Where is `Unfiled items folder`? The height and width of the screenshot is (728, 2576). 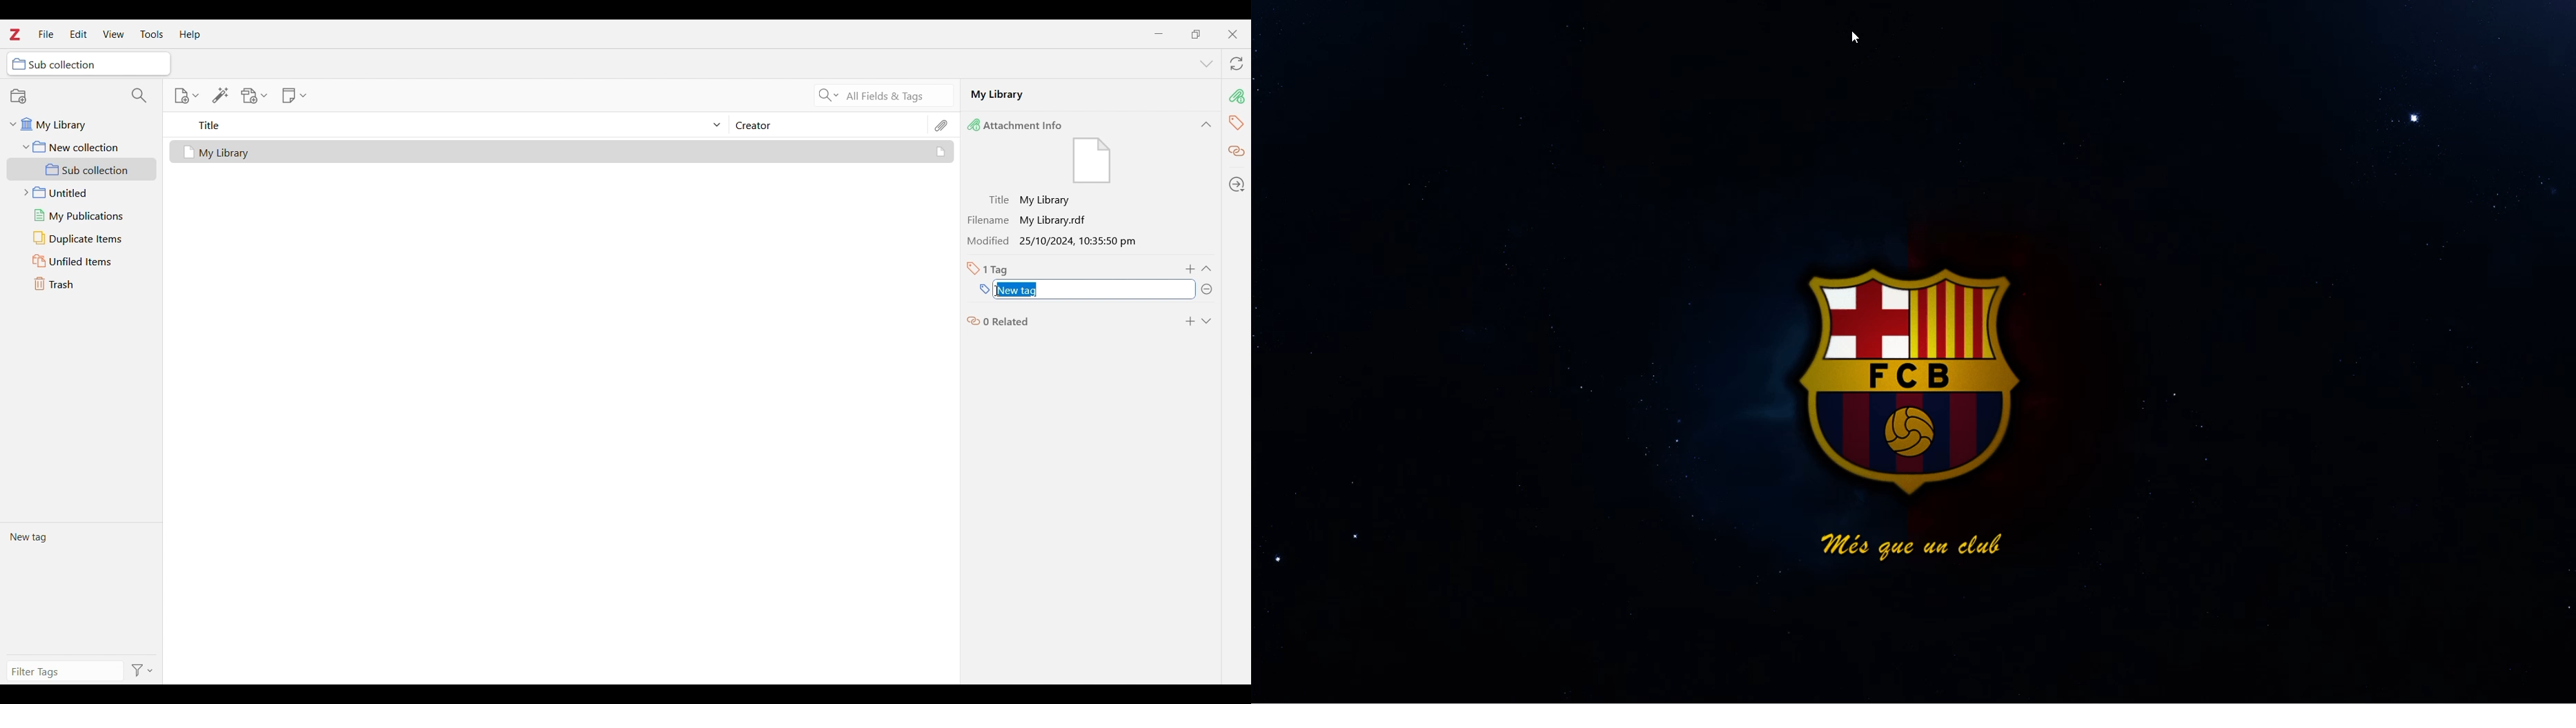
Unfiled items folder is located at coordinates (81, 261).